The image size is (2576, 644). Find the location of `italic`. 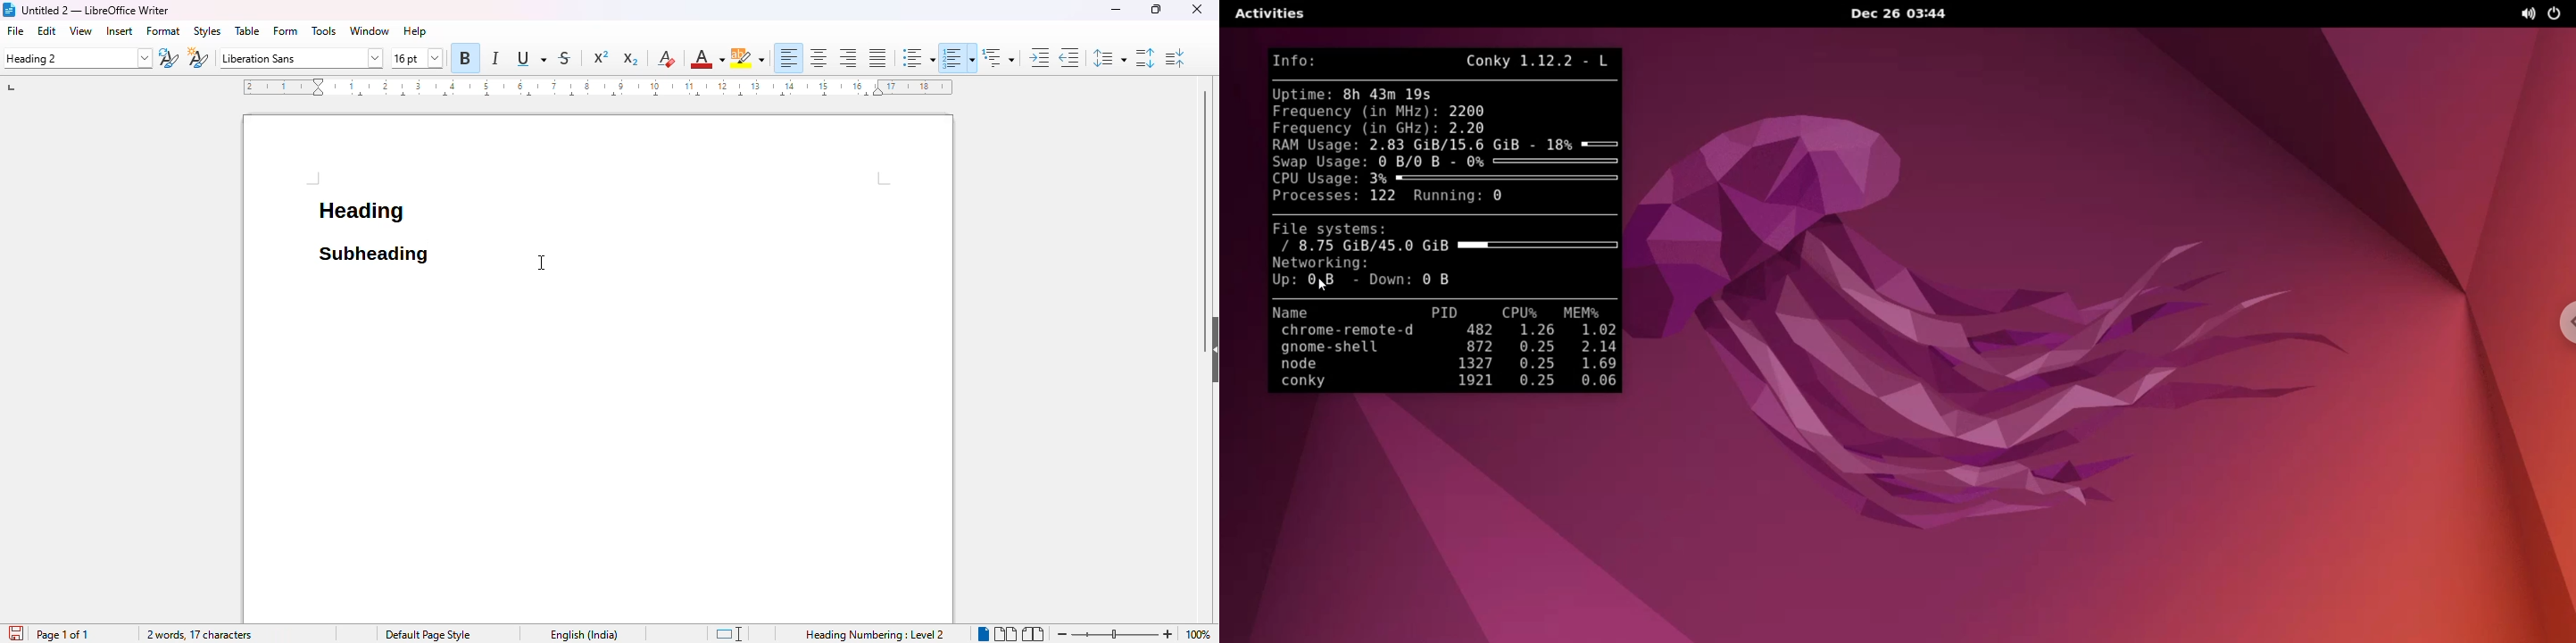

italic is located at coordinates (495, 57).